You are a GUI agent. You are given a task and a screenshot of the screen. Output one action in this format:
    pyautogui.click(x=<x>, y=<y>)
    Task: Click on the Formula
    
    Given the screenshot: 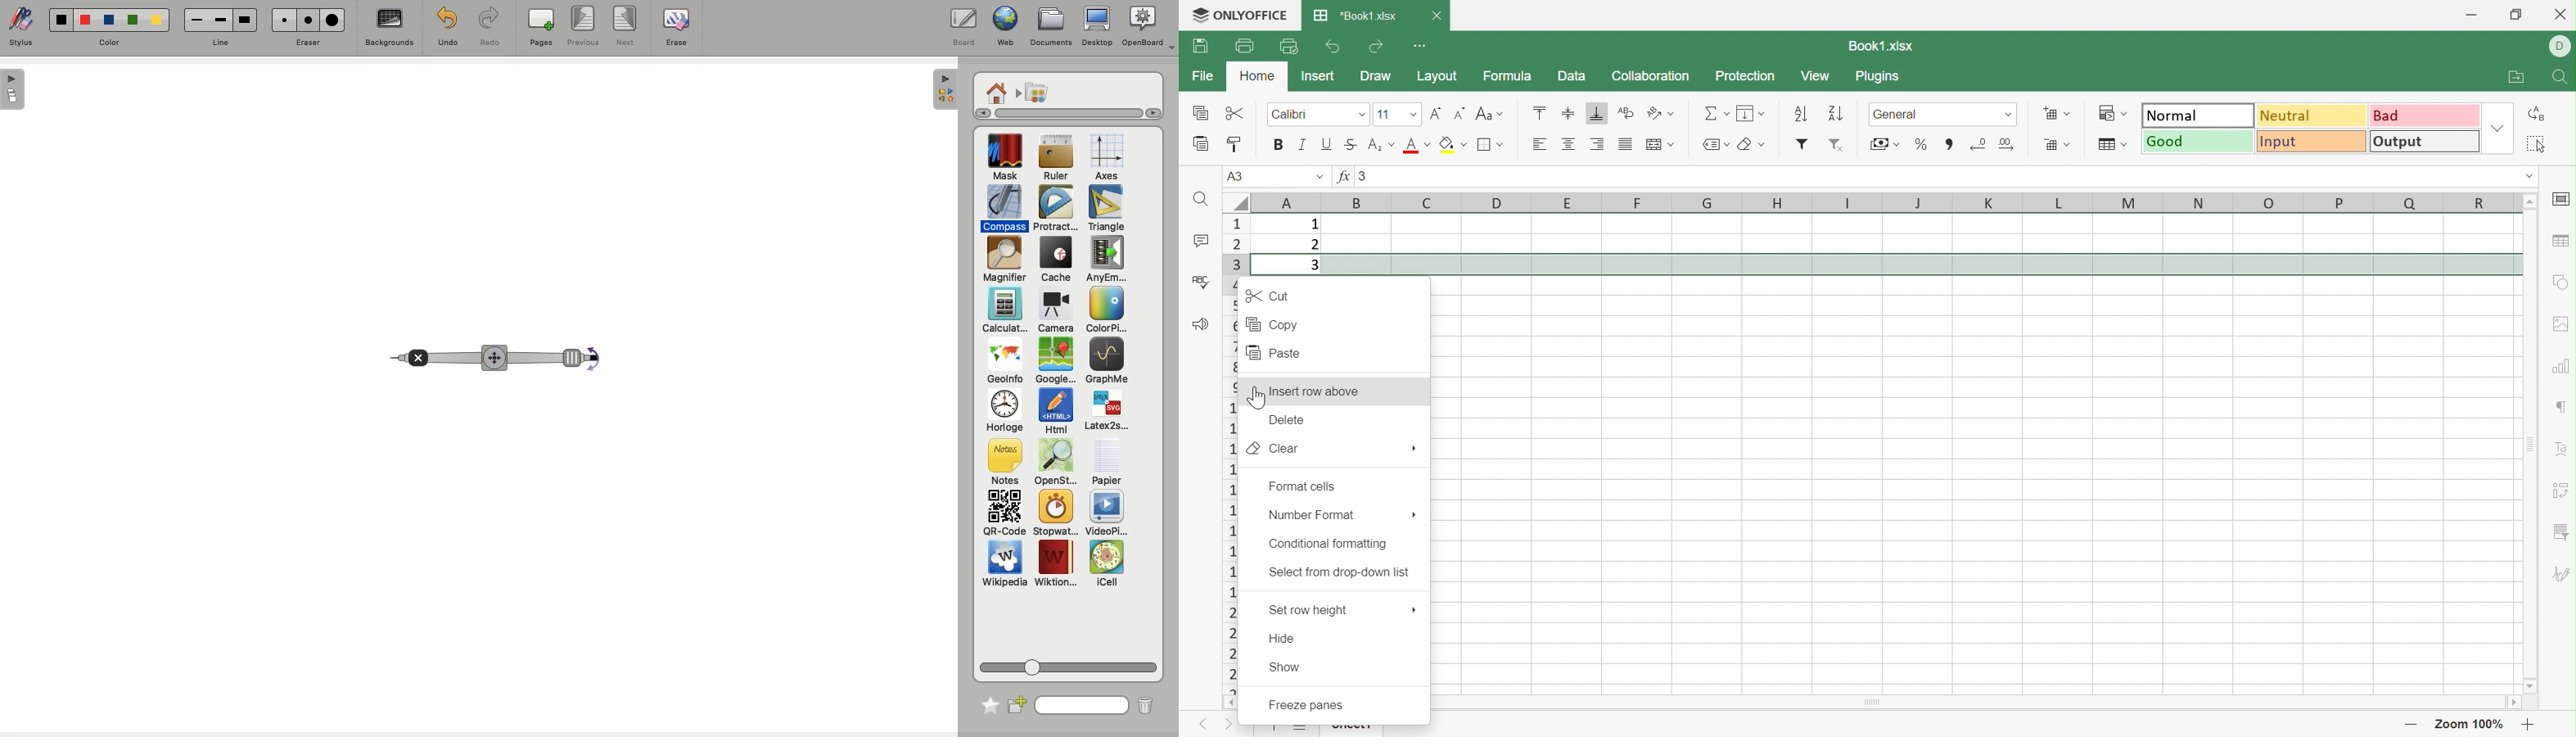 What is the action you would take?
    pyautogui.click(x=1511, y=76)
    